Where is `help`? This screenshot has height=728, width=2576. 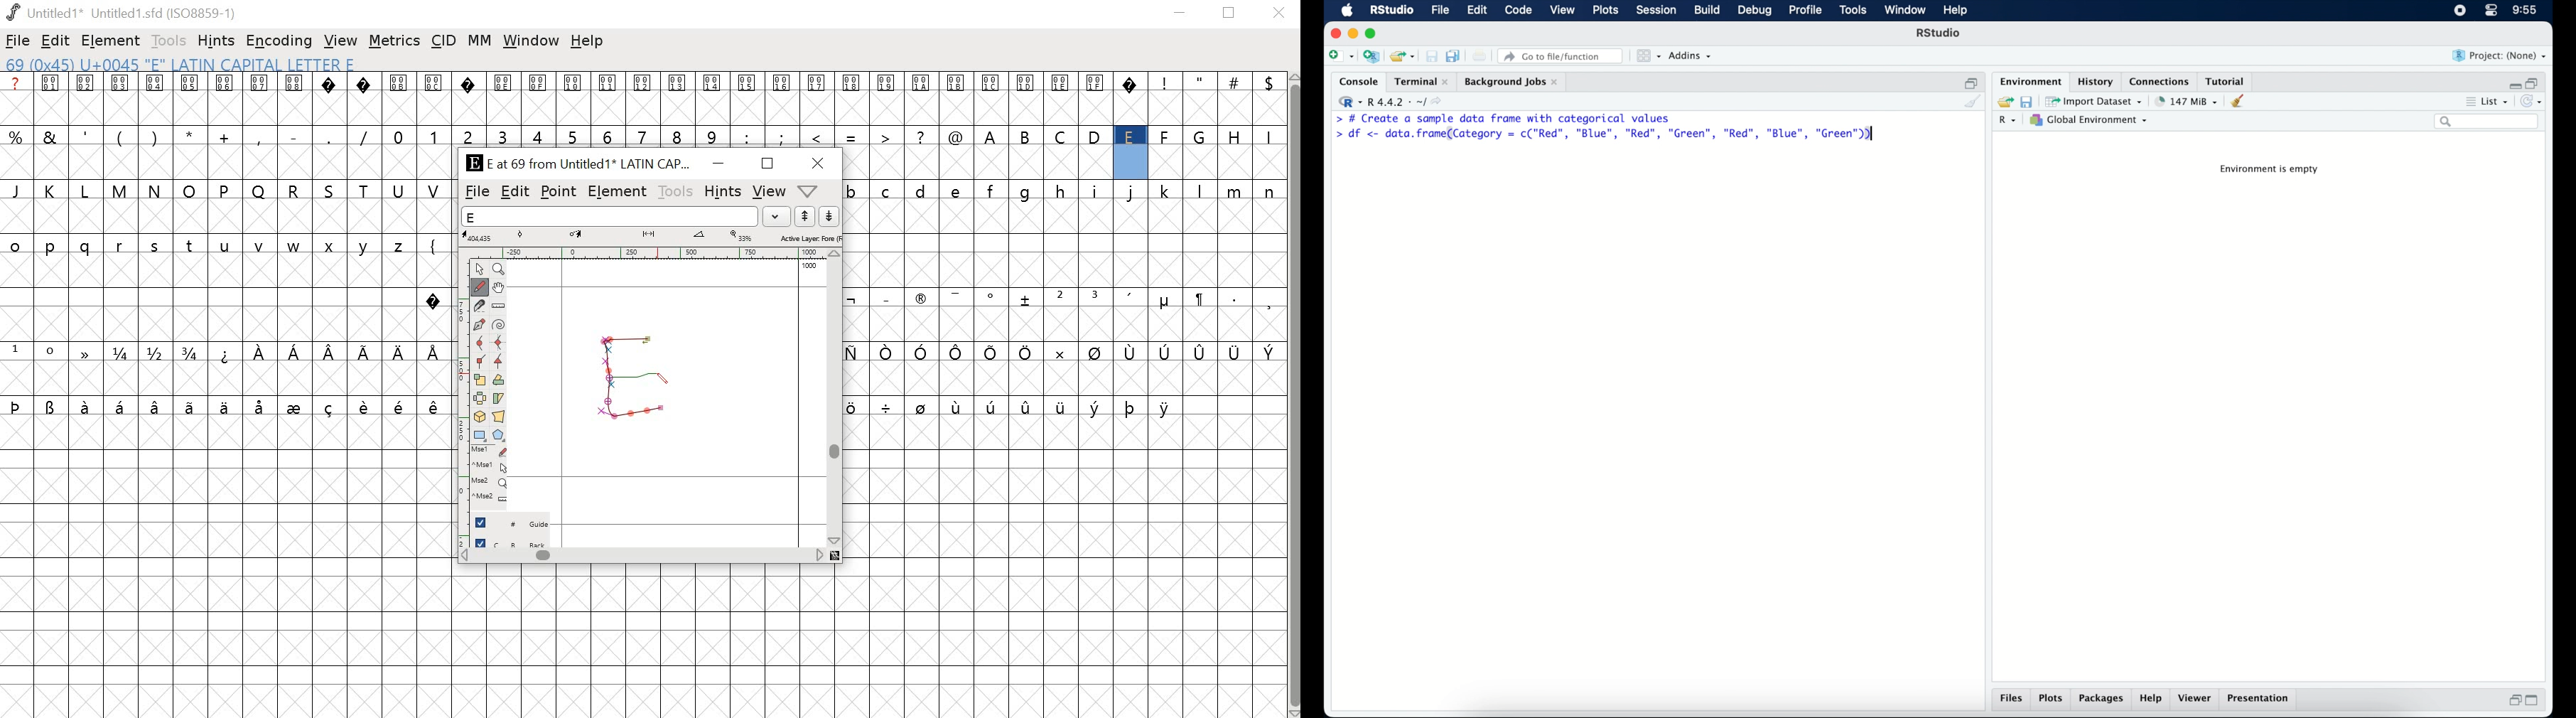
help is located at coordinates (2153, 699).